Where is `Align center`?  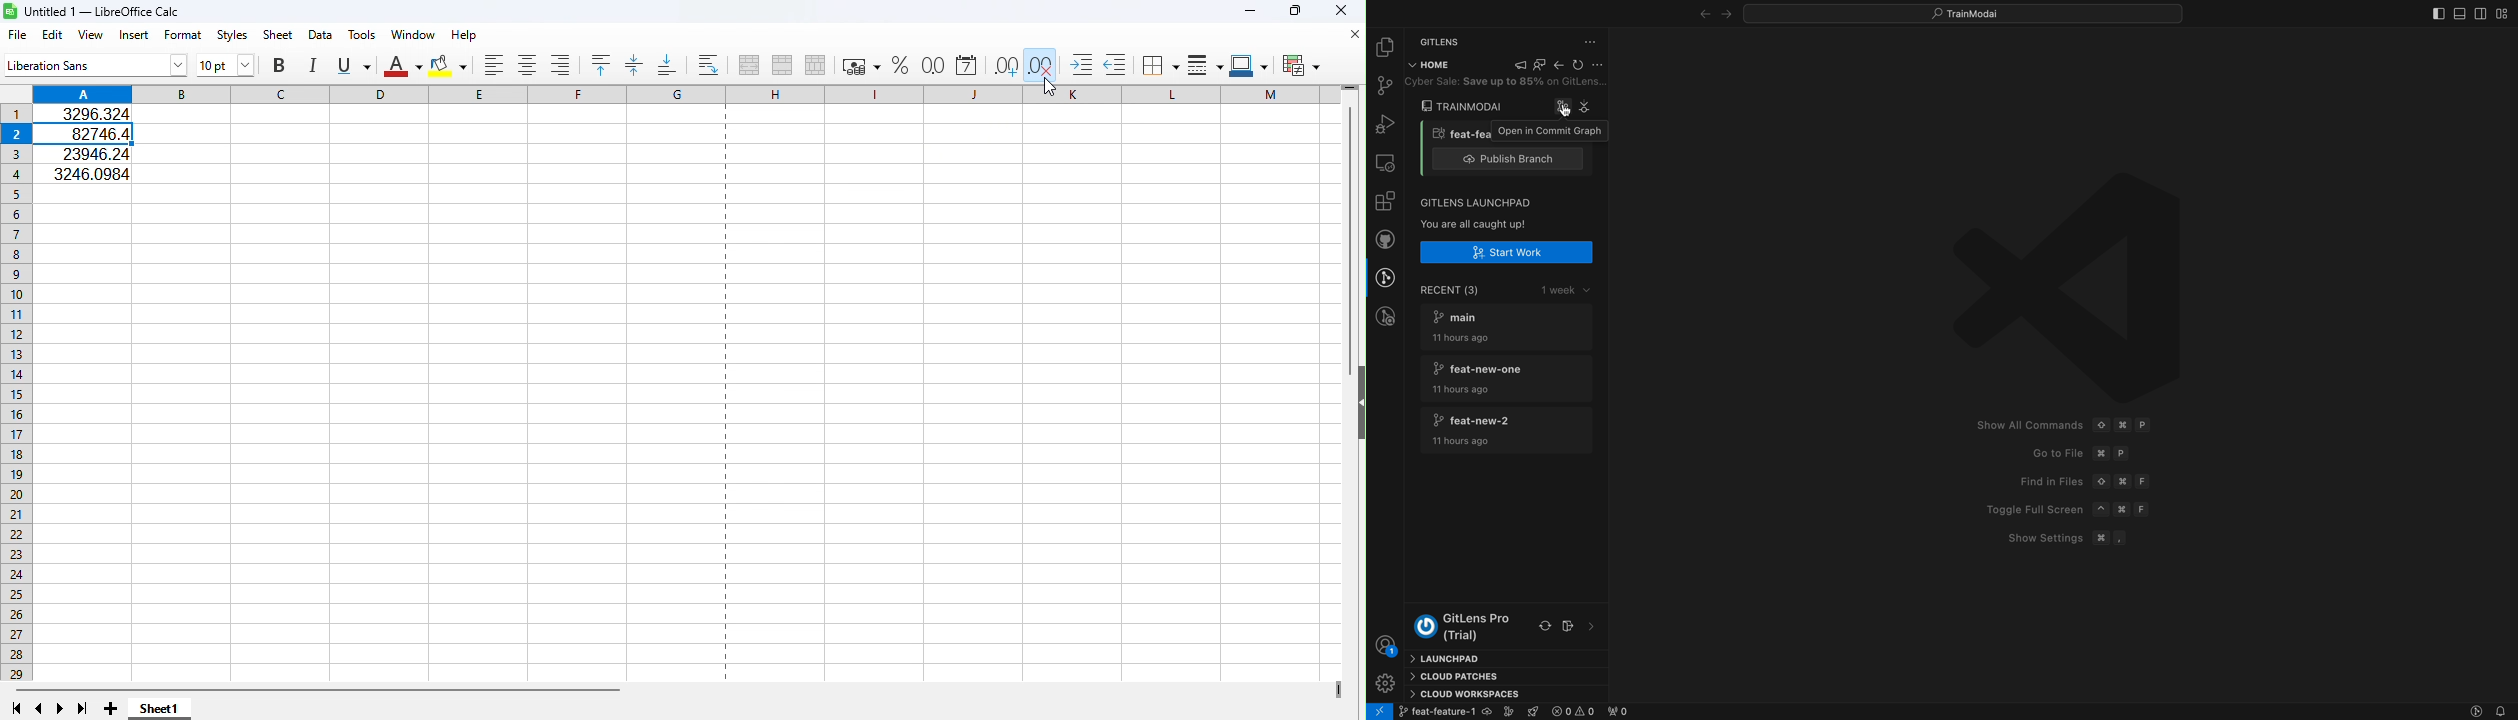
Align center is located at coordinates (530, 66).